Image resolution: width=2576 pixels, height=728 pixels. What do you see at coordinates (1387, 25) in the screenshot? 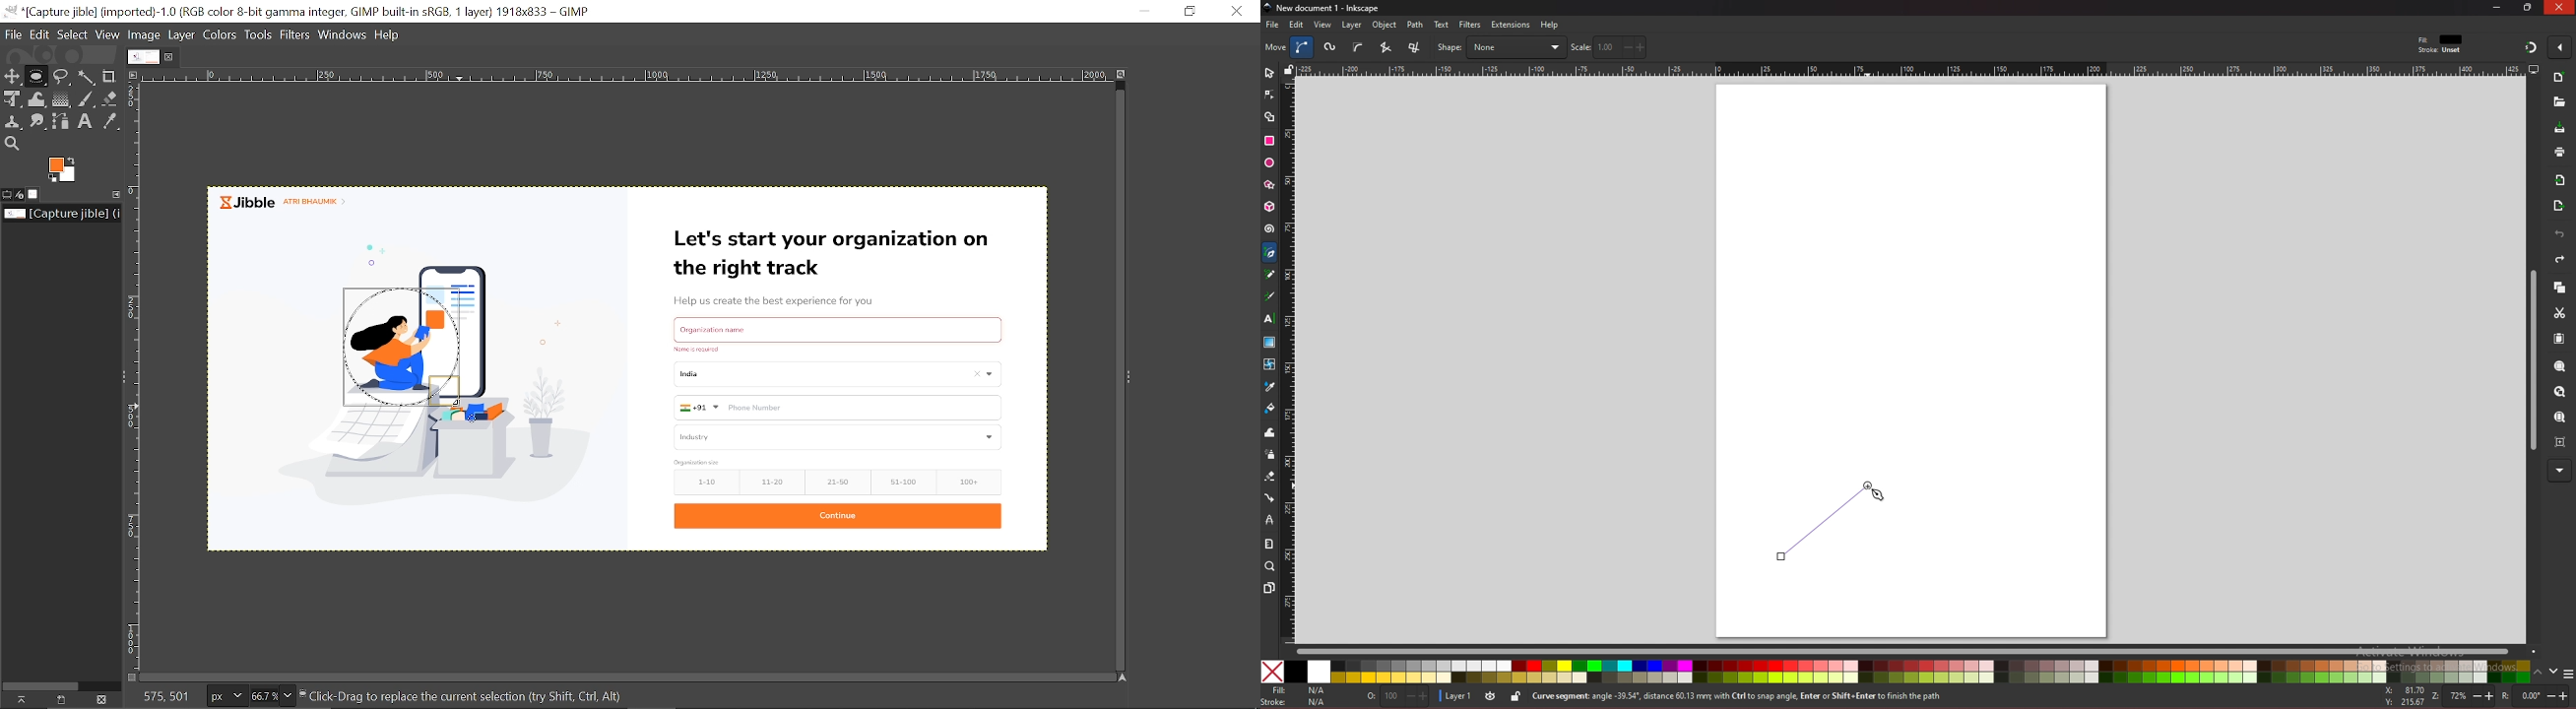
I see `object` at bounding box center [1387, 25].